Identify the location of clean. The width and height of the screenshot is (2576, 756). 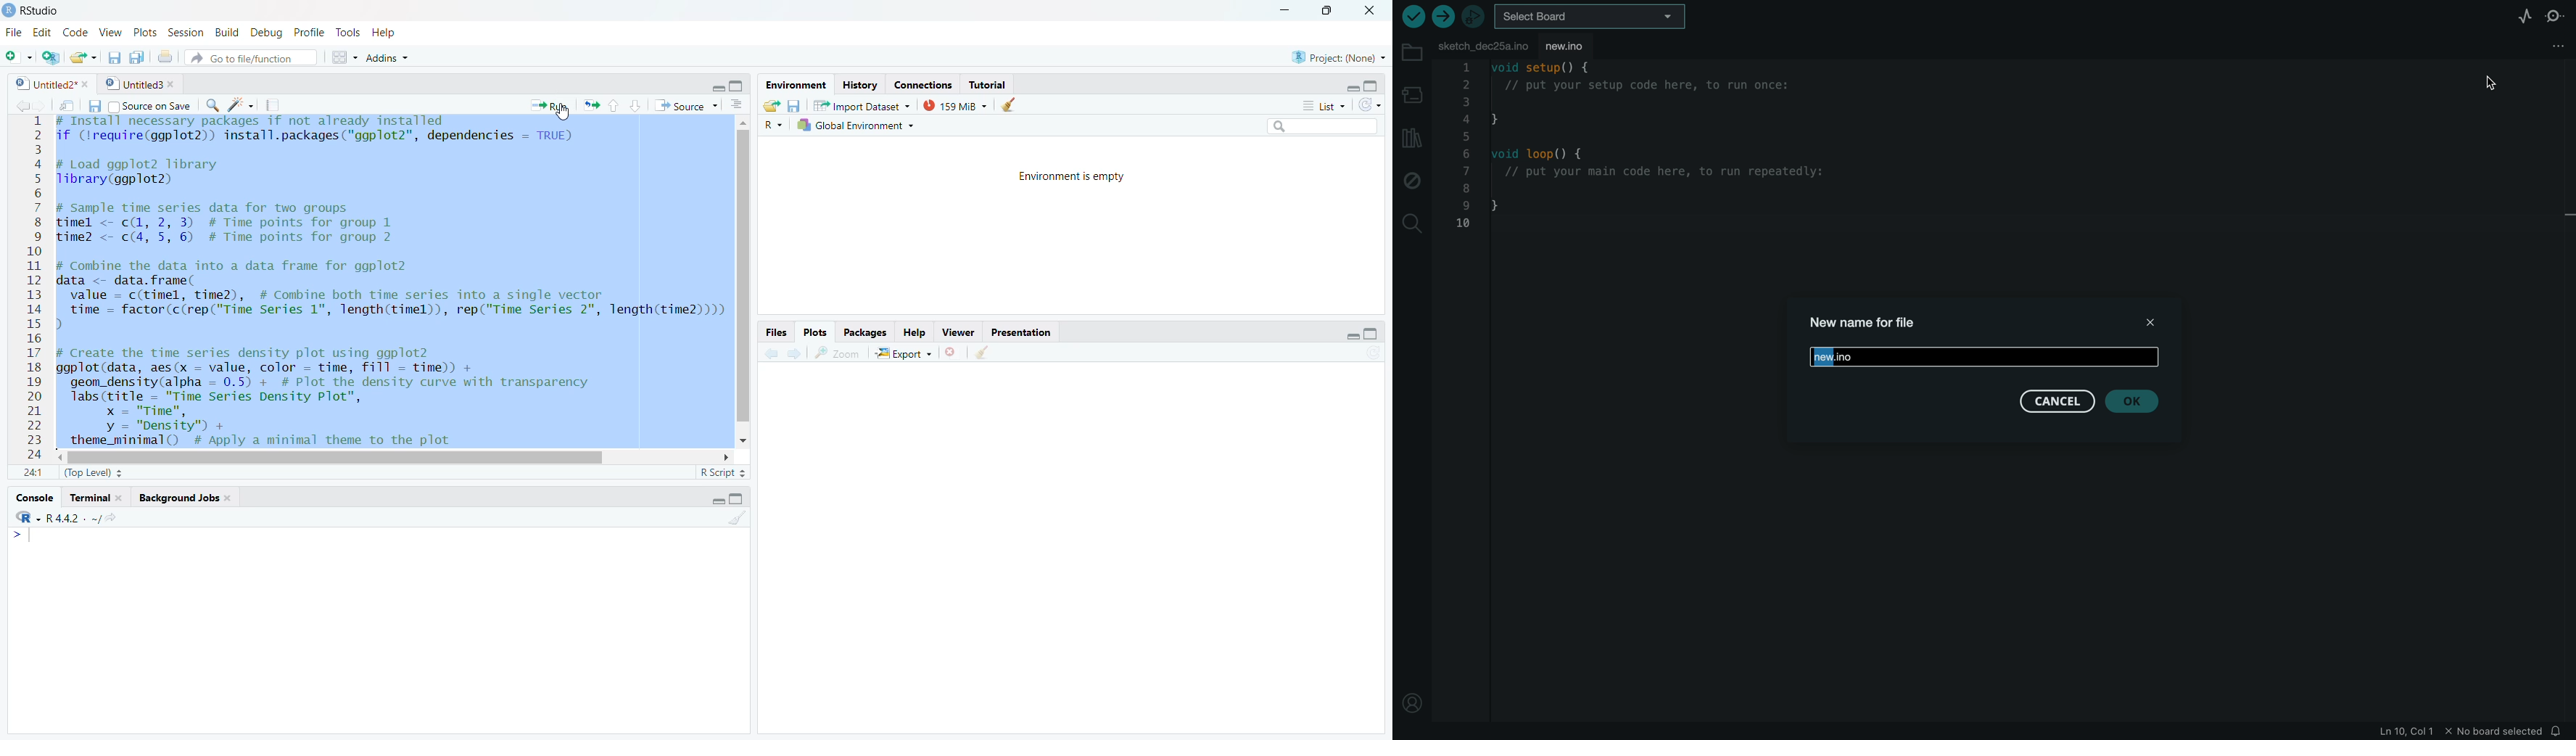
(1007, 104).